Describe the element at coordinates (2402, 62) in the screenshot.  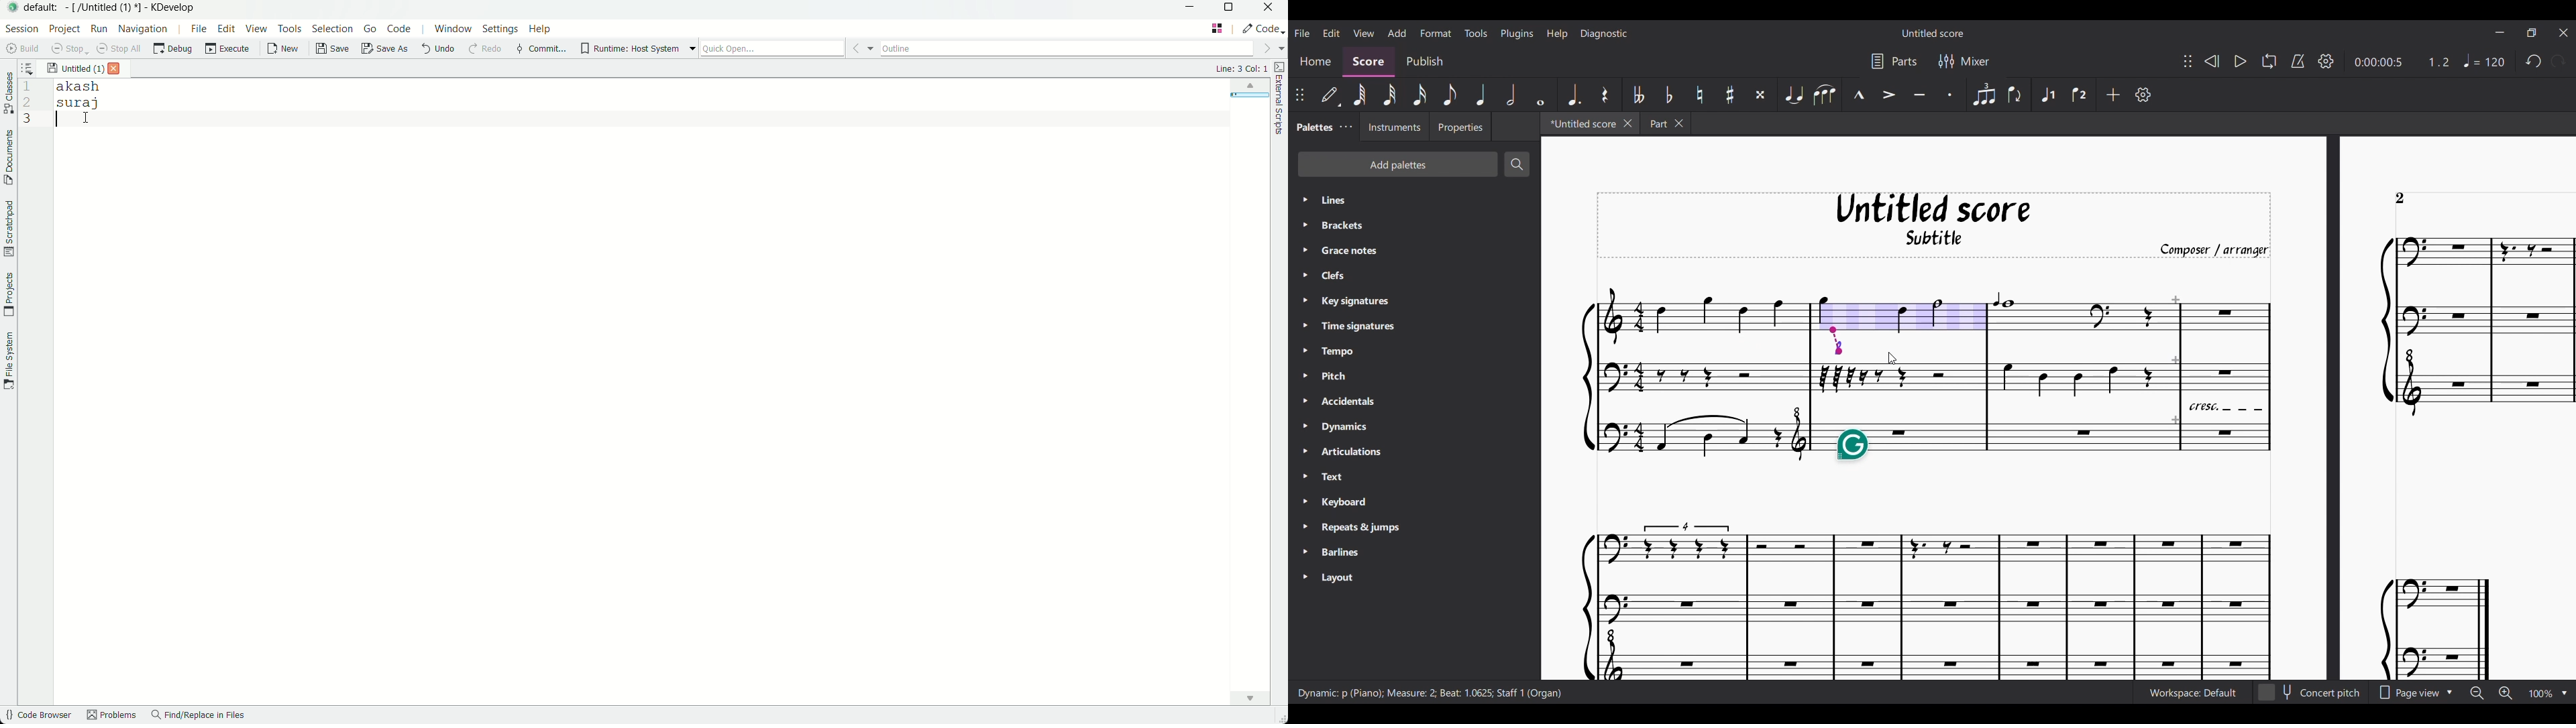
I see `Current duration and ratio` at that location.